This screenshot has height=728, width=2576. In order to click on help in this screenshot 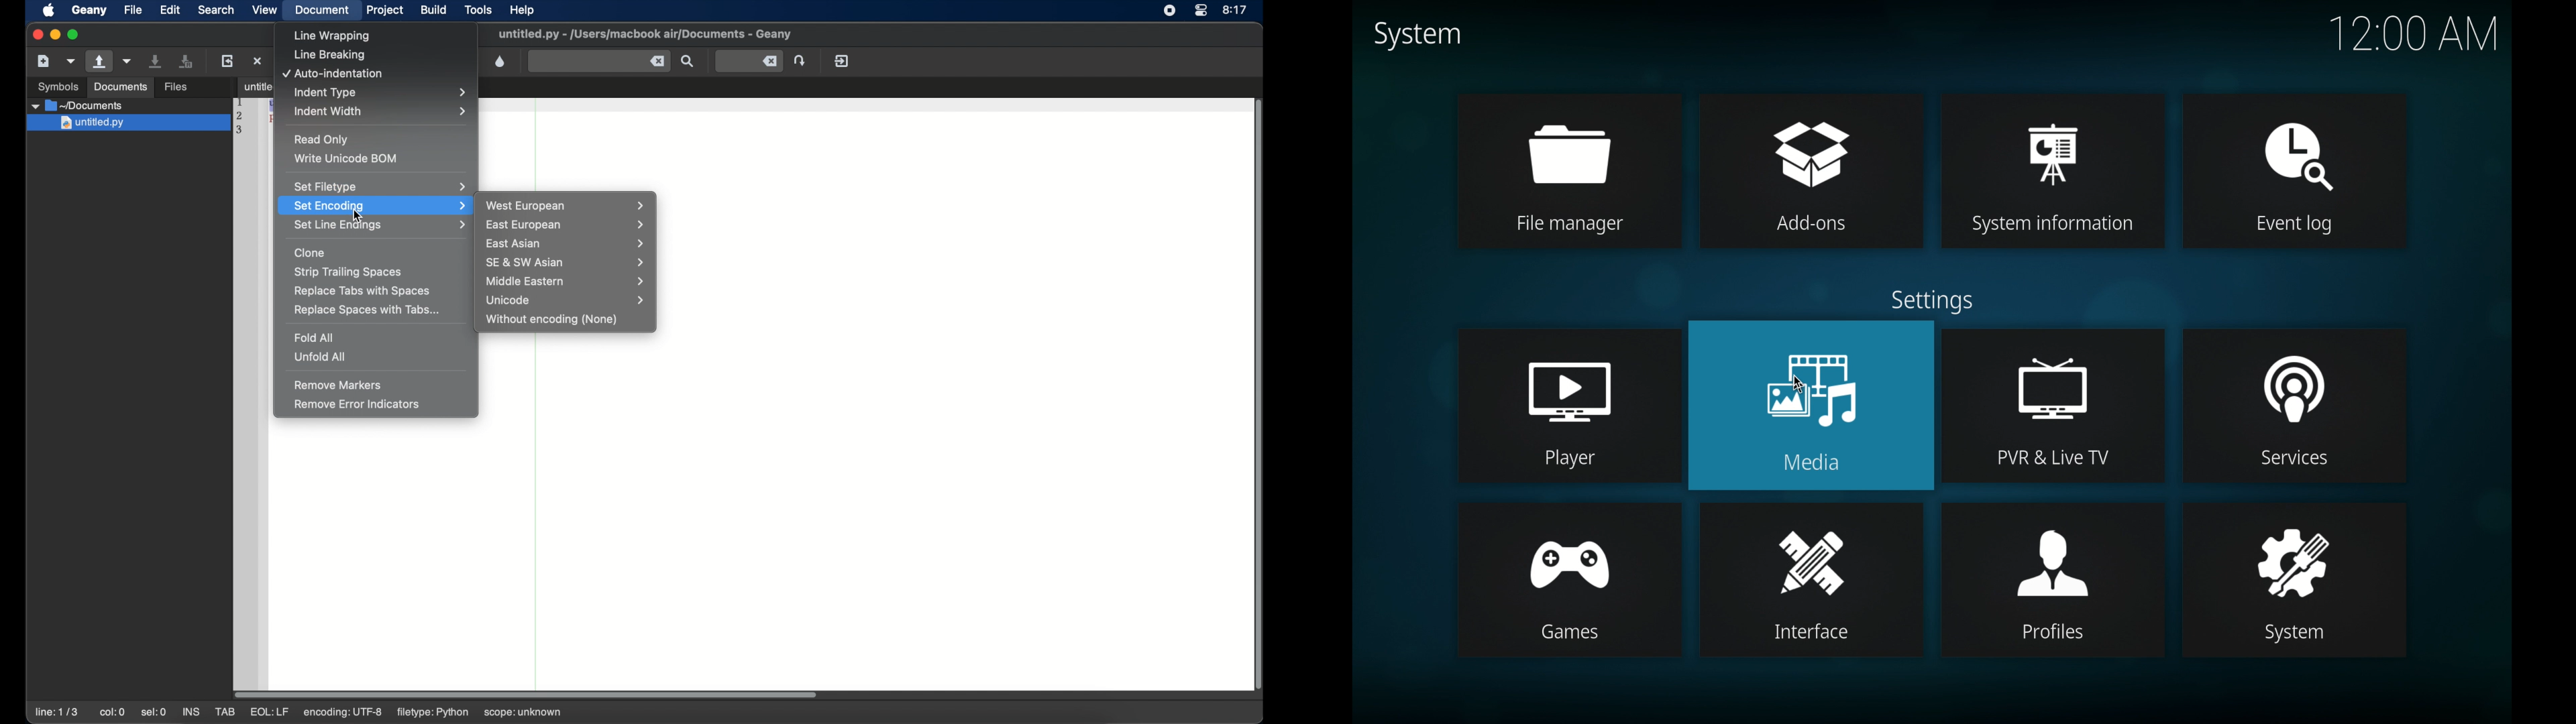, I will do `click(522, 10)`.